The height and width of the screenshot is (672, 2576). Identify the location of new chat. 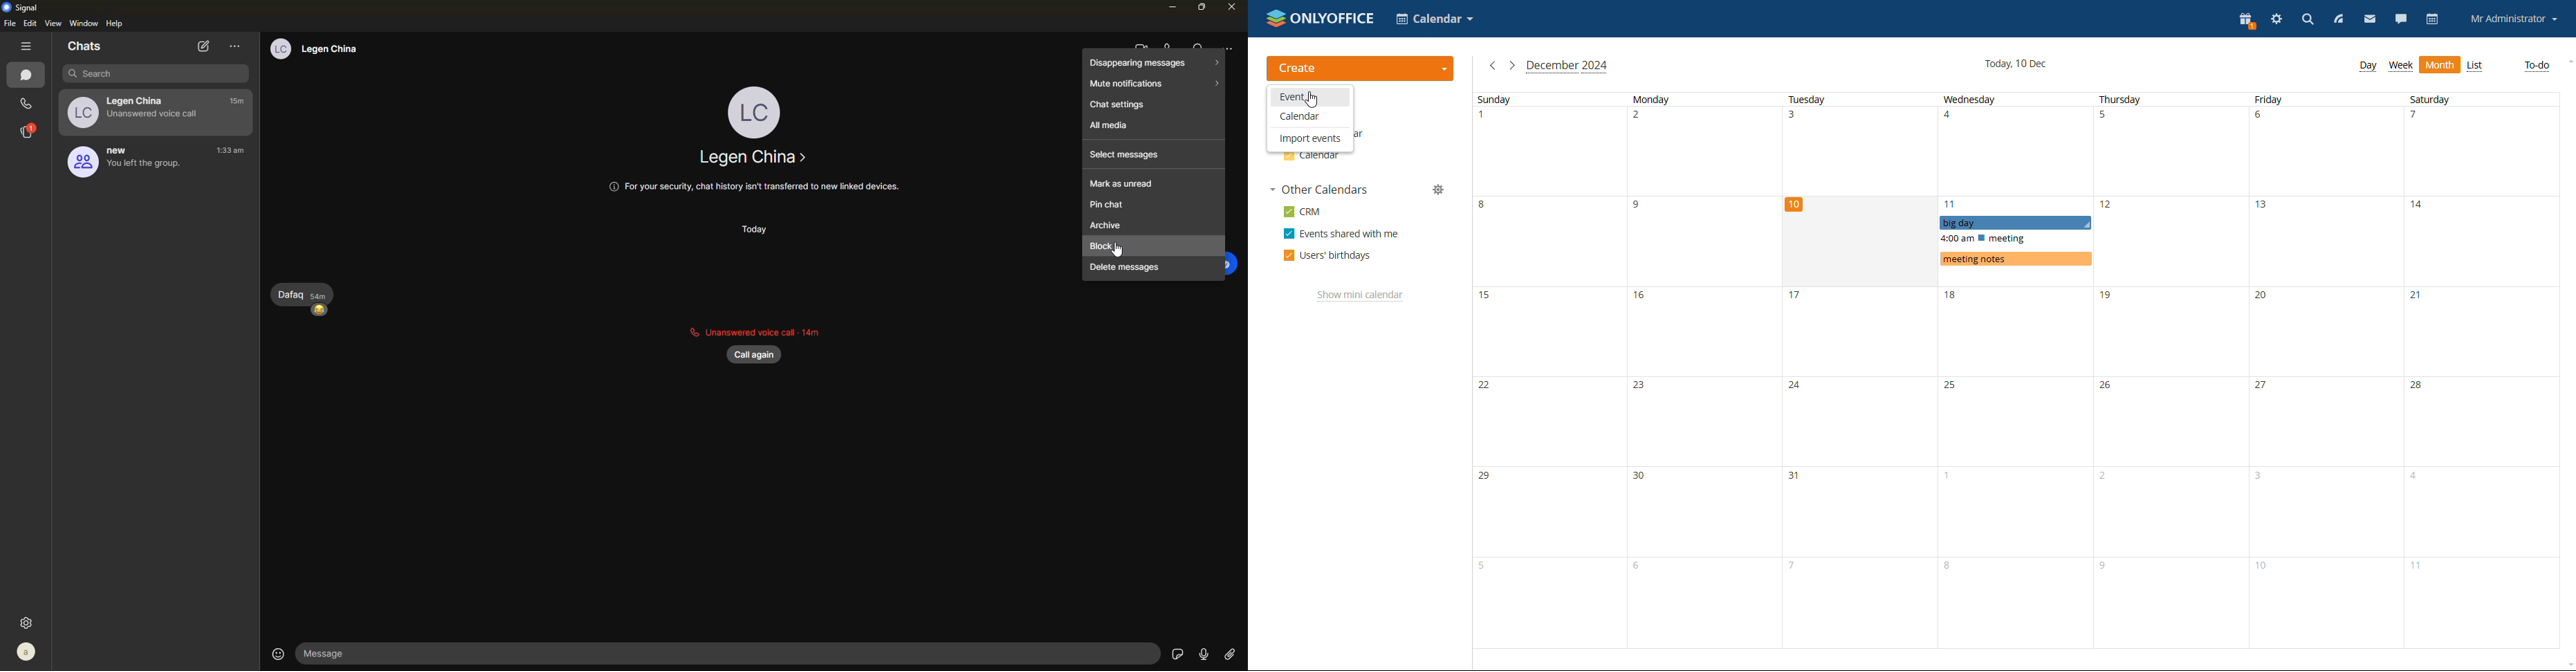
(202, 47).